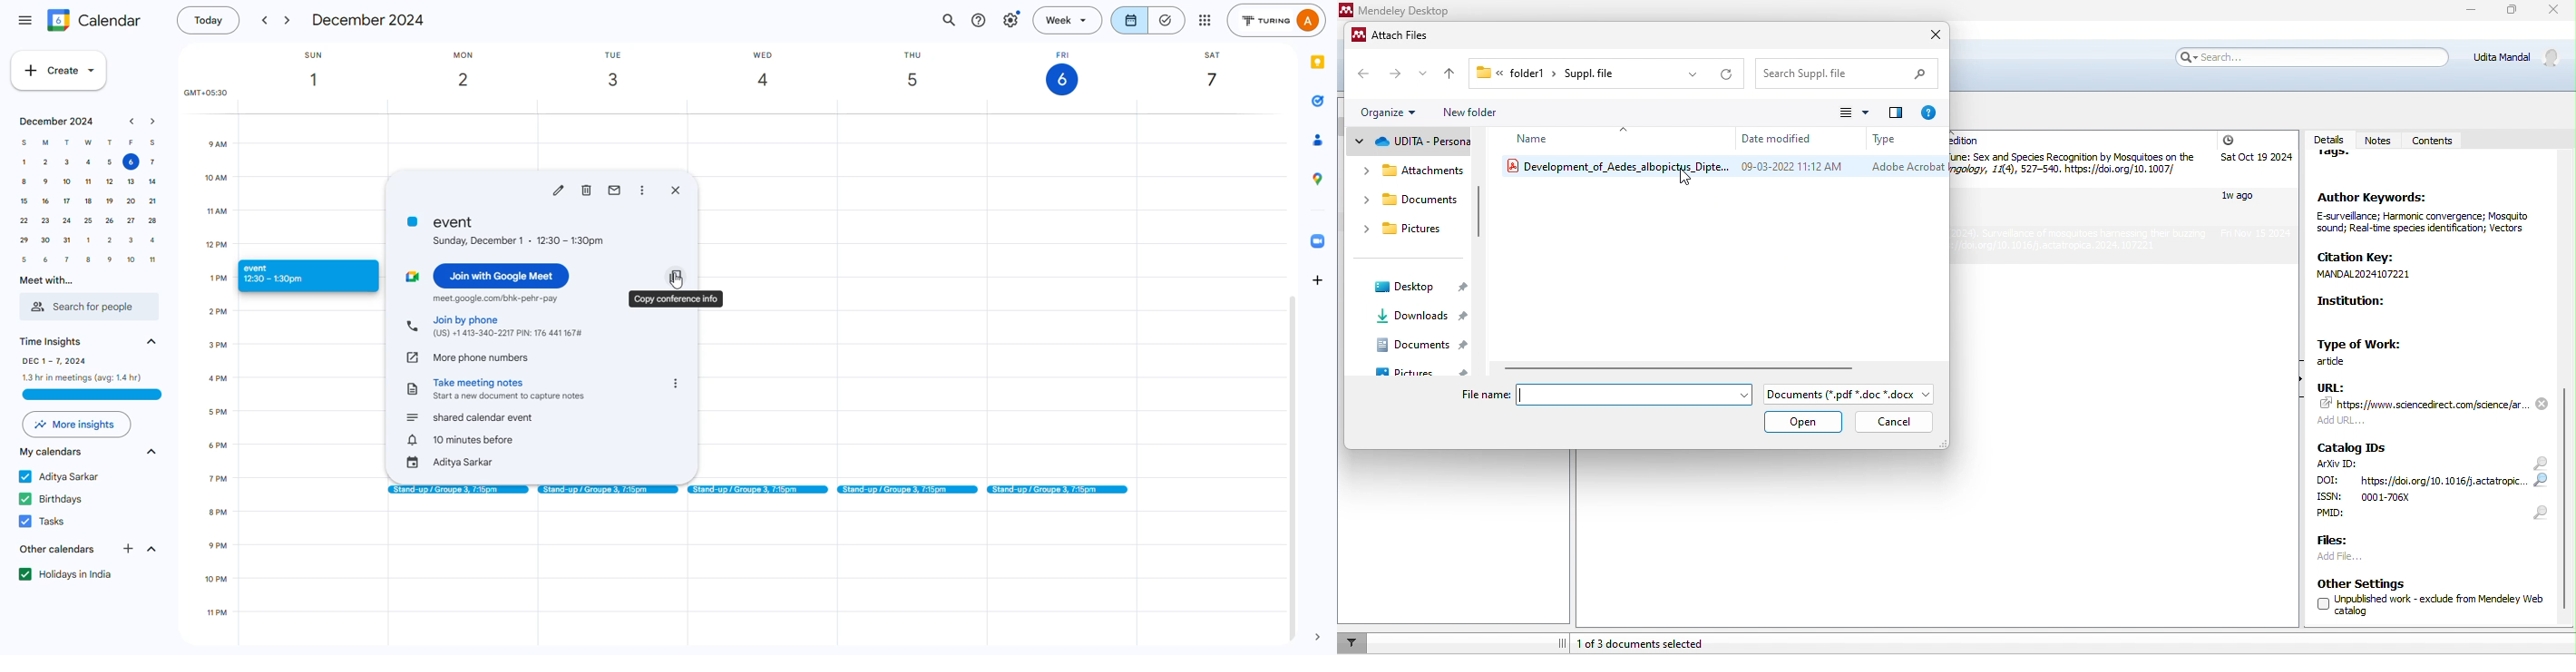  What do you see at coordinates (2327, 135) in the screenshot?
I see `details` at bounding box center [2327, 135].